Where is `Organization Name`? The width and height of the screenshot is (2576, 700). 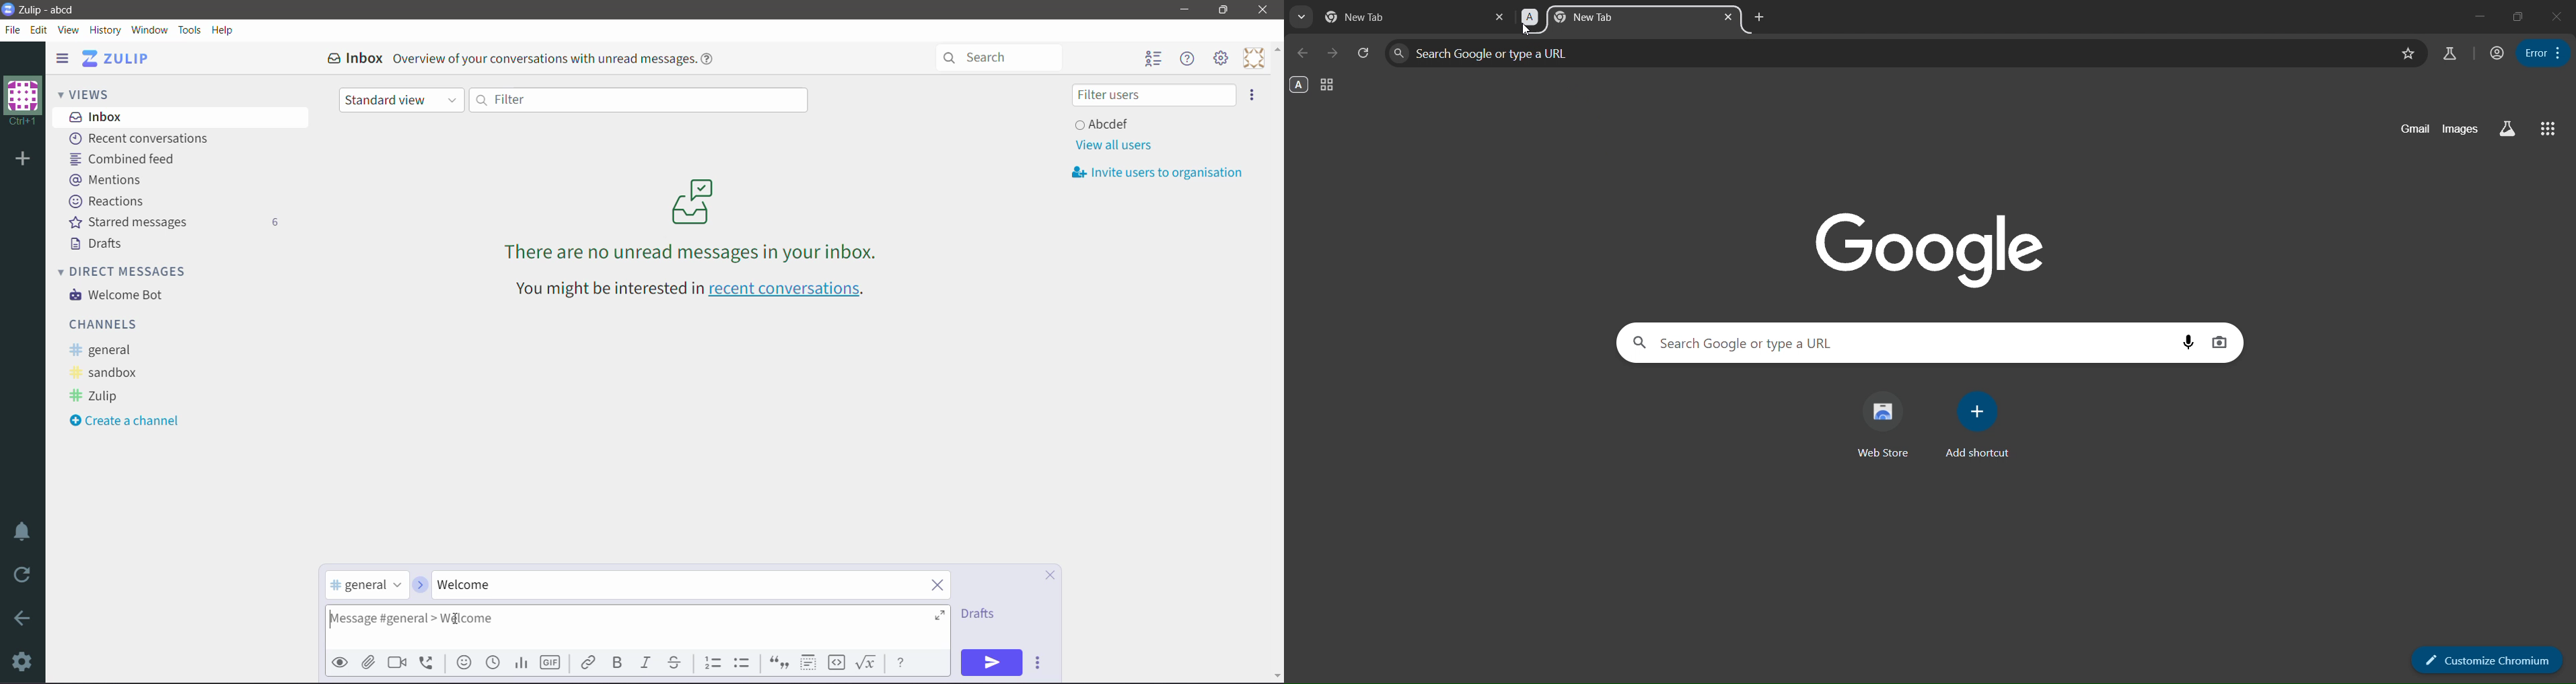 Organization Name is located at coordinates (23, 101).